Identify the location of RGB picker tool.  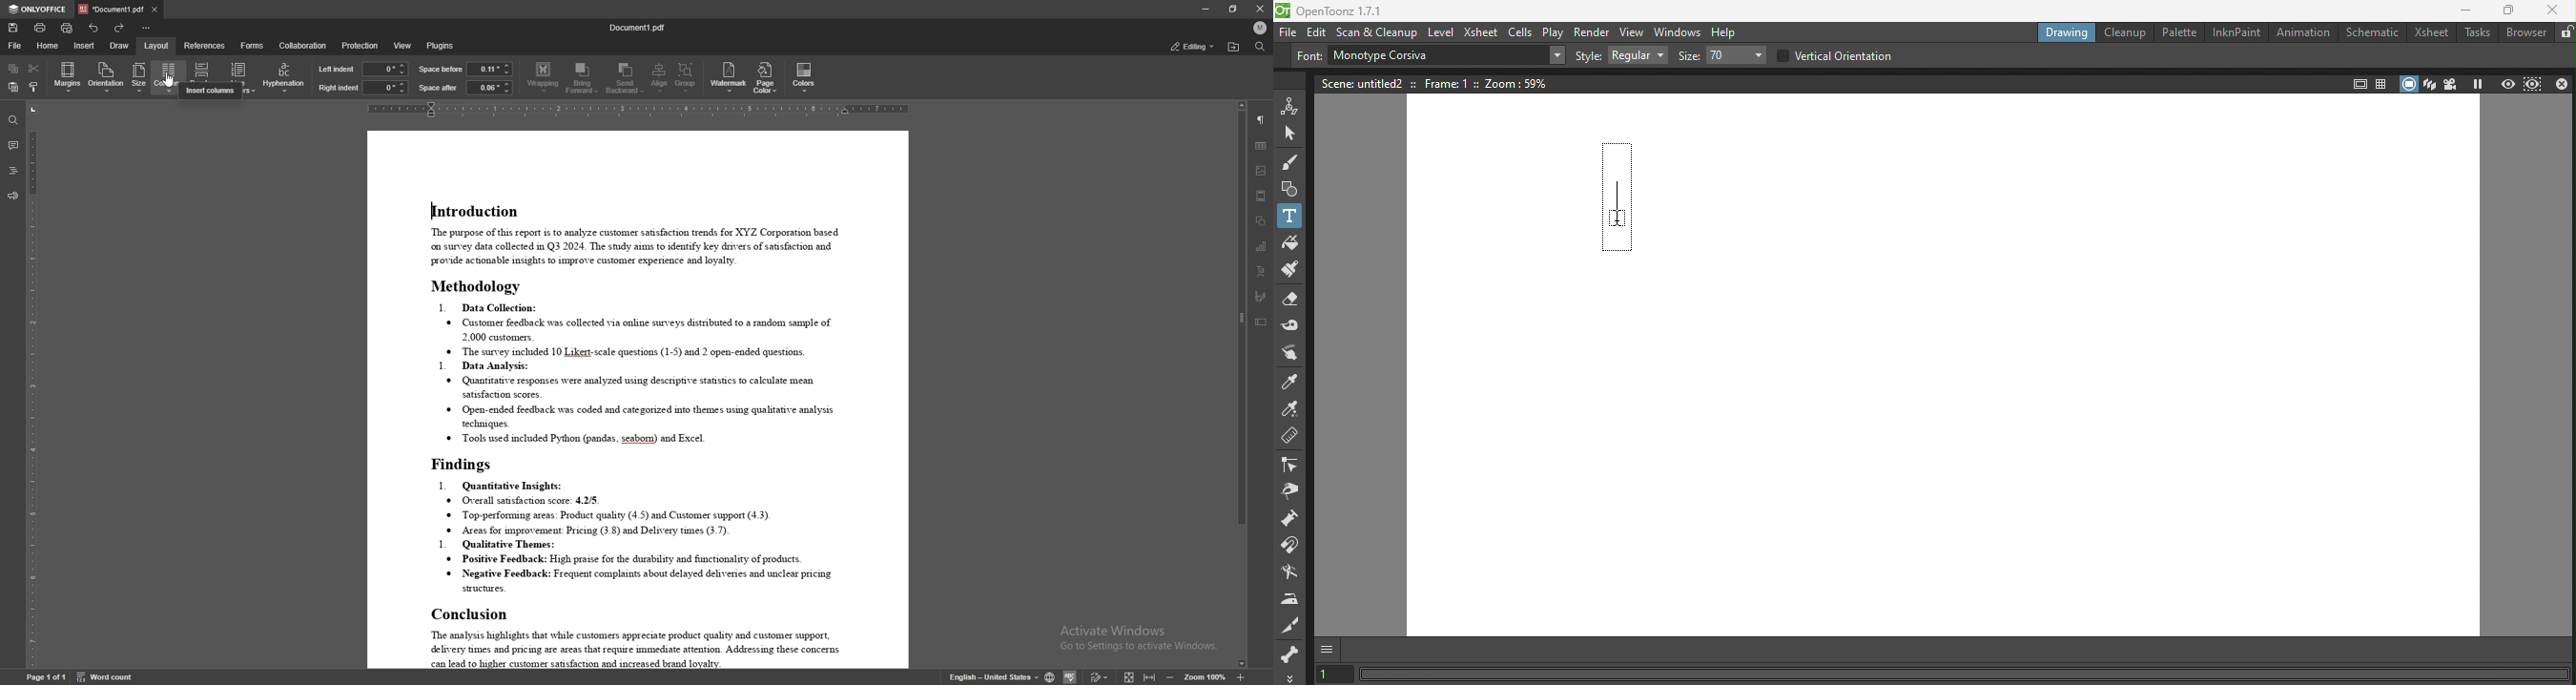
(1292, 408).